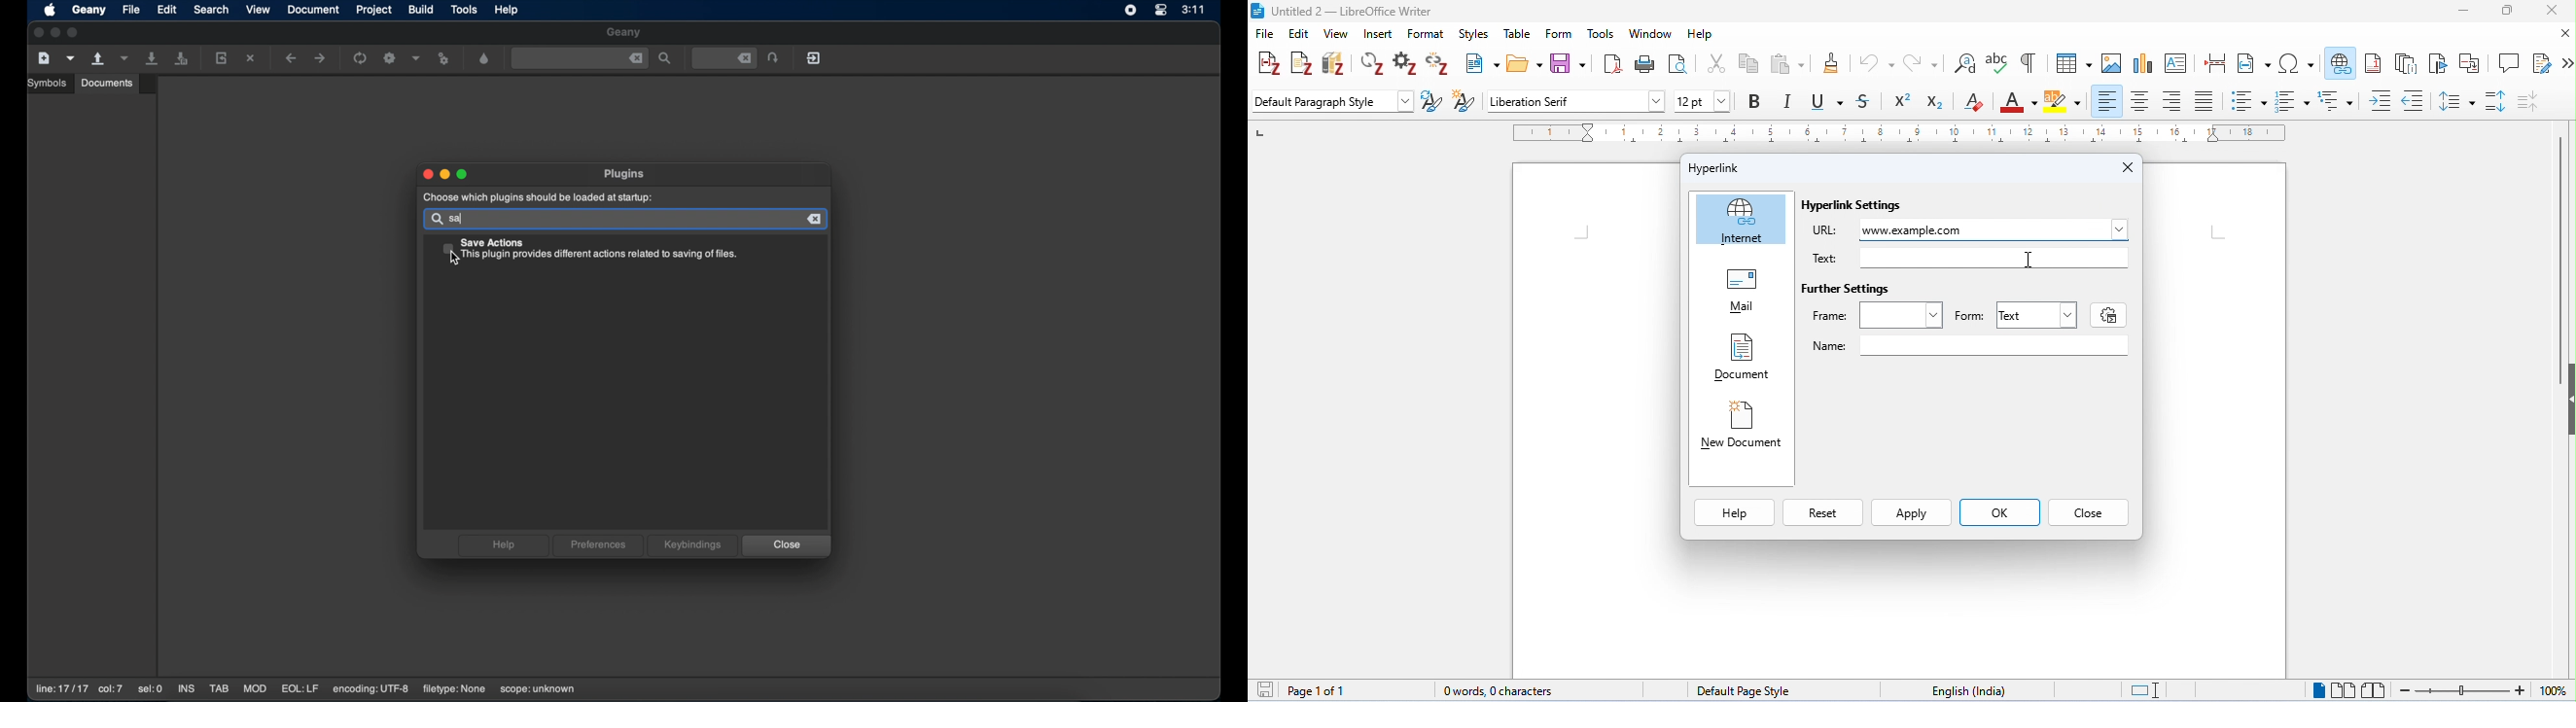 The height and width of the screenshot is (728, 2576). Describe the element at coordinates (2029, 262) in the screenshot. I see `cursor moved` at that location.